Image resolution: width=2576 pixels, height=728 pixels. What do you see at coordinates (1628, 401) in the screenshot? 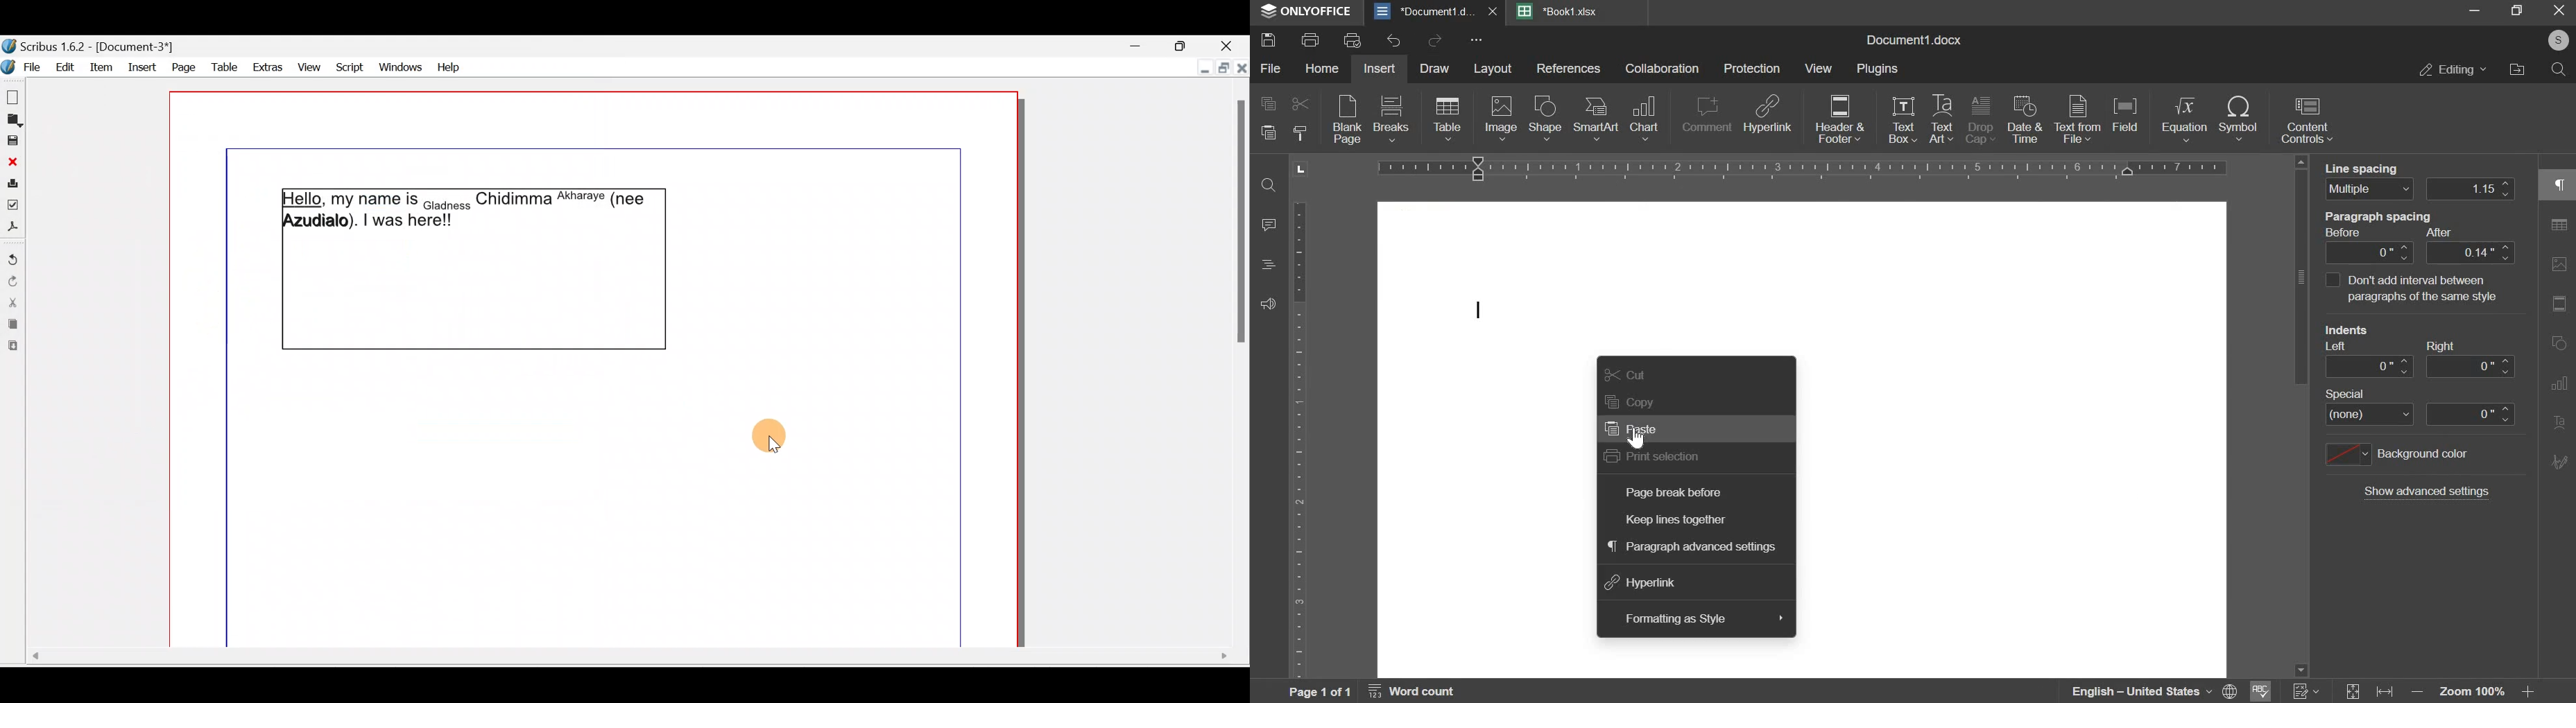
I see `copy` at bounding box center [1628, 401].